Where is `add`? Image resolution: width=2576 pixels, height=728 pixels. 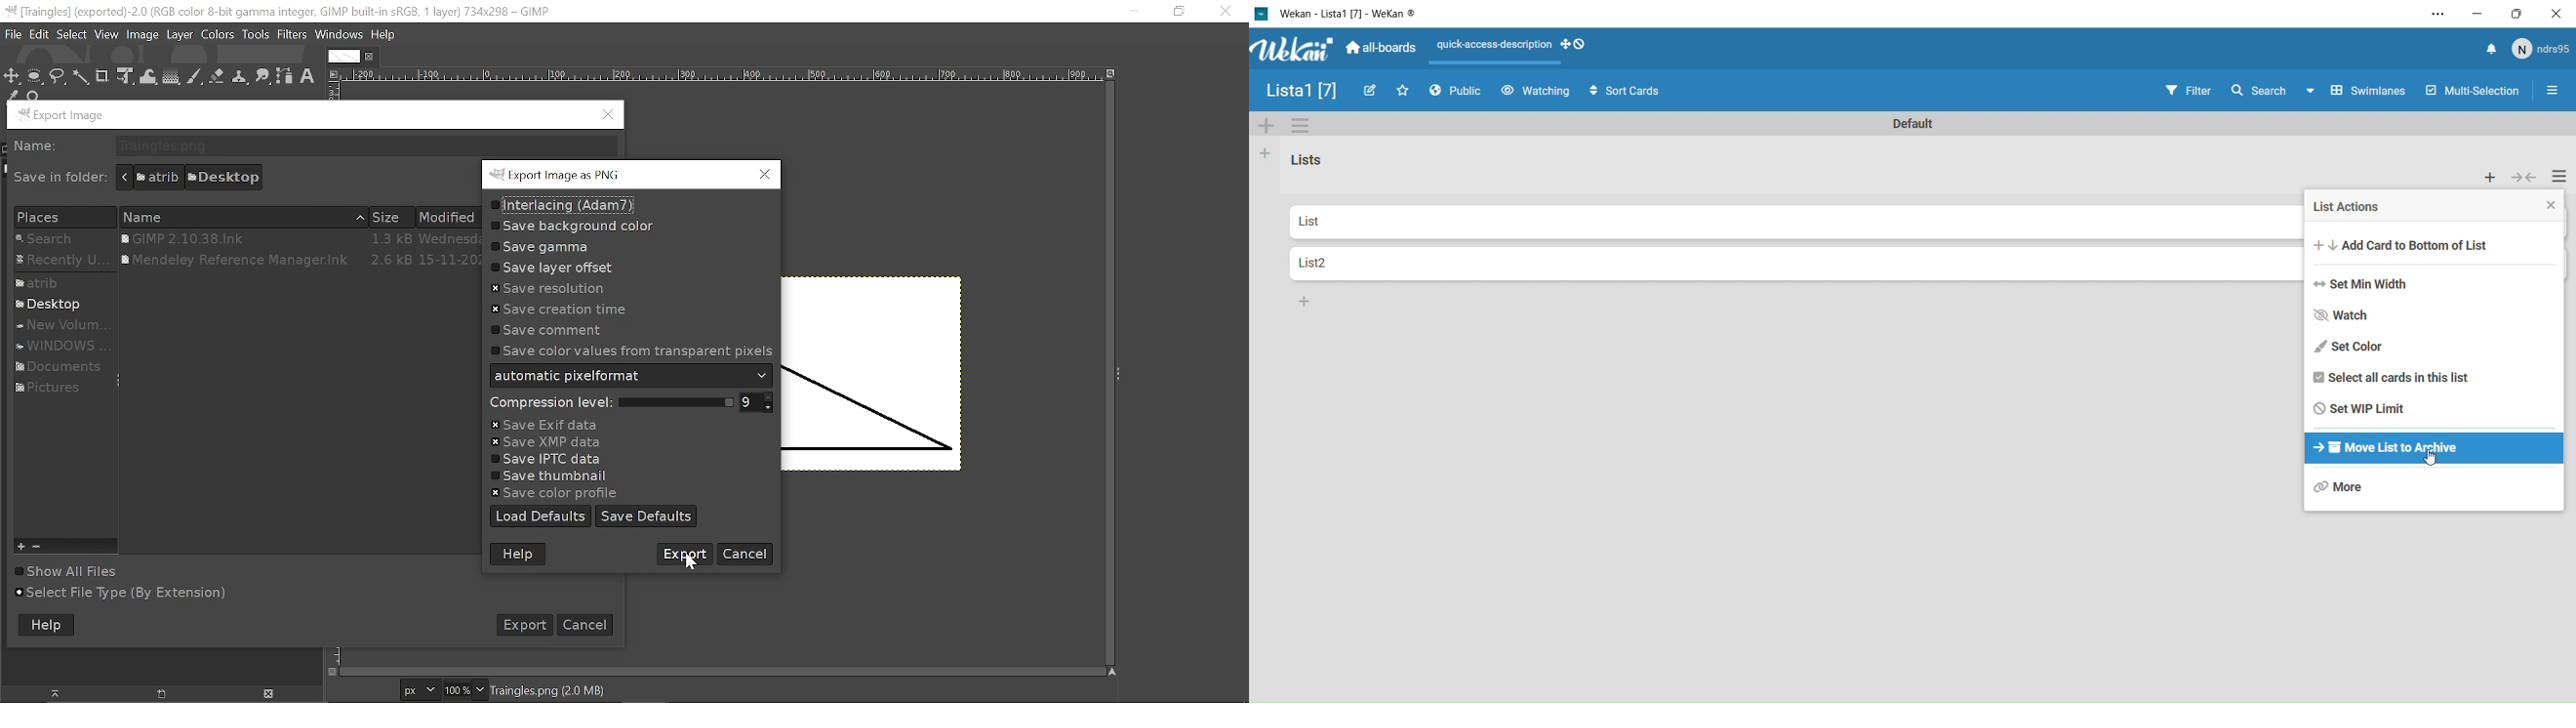
add is located at coordinates (2489, 176).